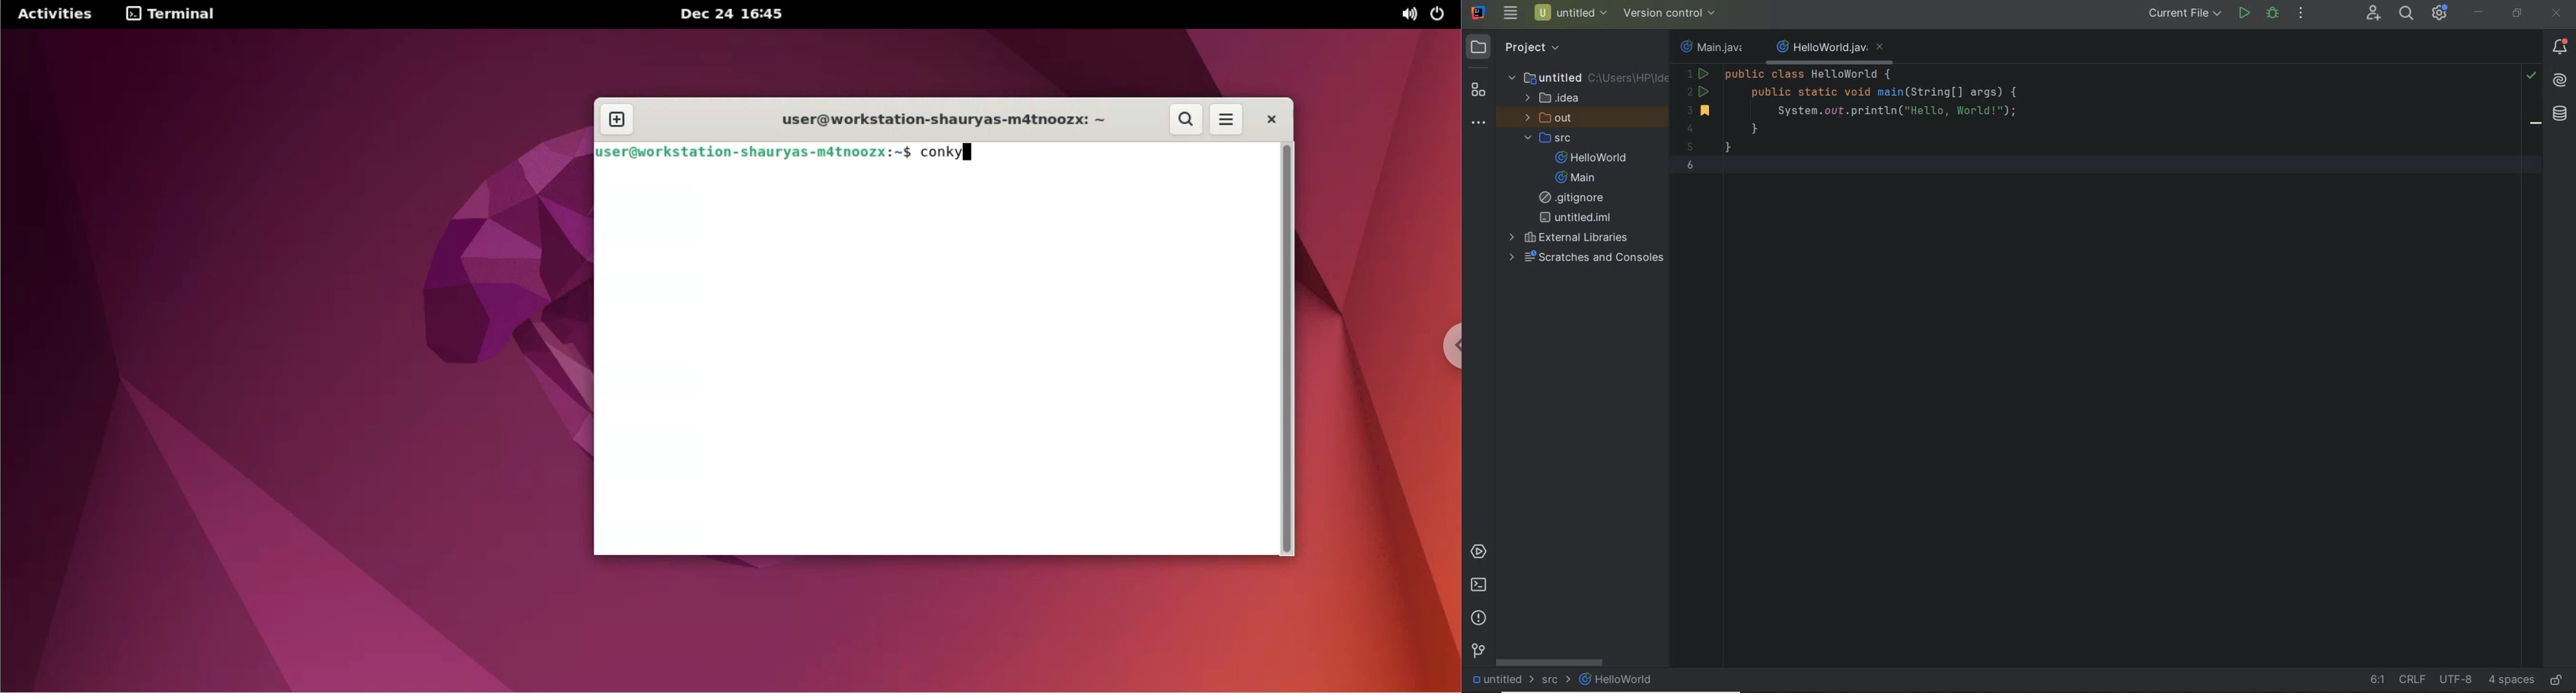  What do you see at coordinates (2374, 680) in the screenshot?
I see `go to line 6:1` at bounding box center [2374, 680].